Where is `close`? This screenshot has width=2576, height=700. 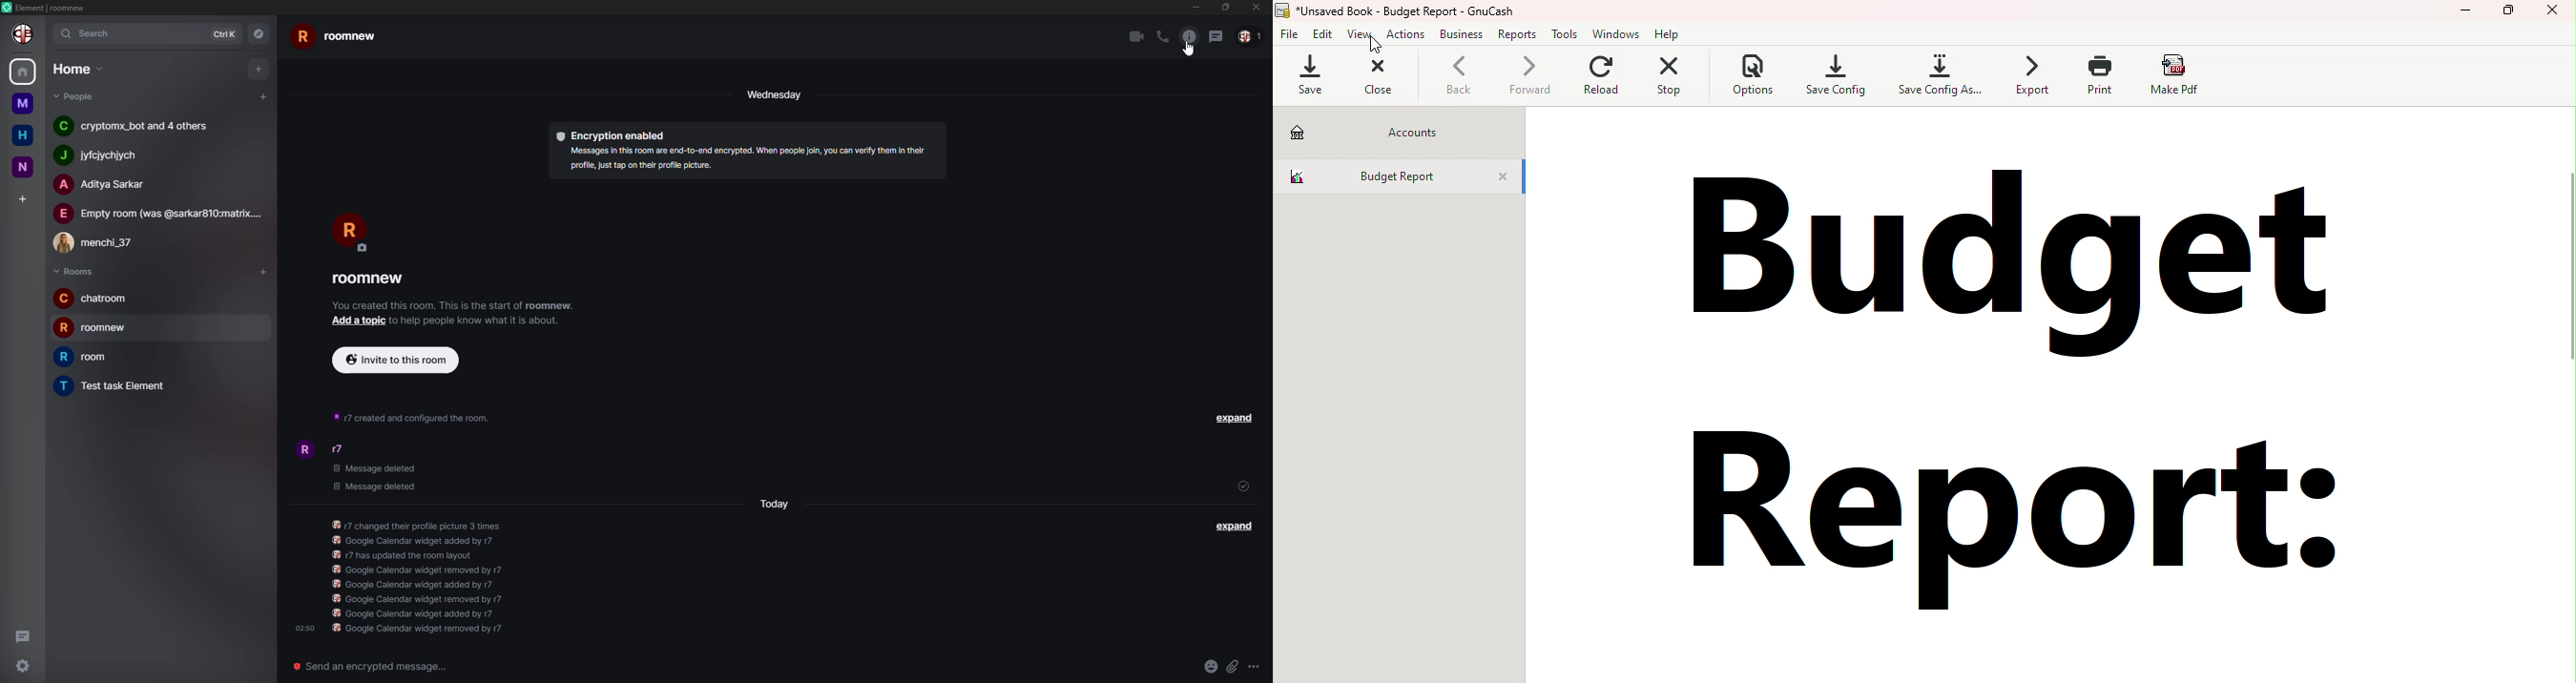 close is located at coordinates (1259, 7).